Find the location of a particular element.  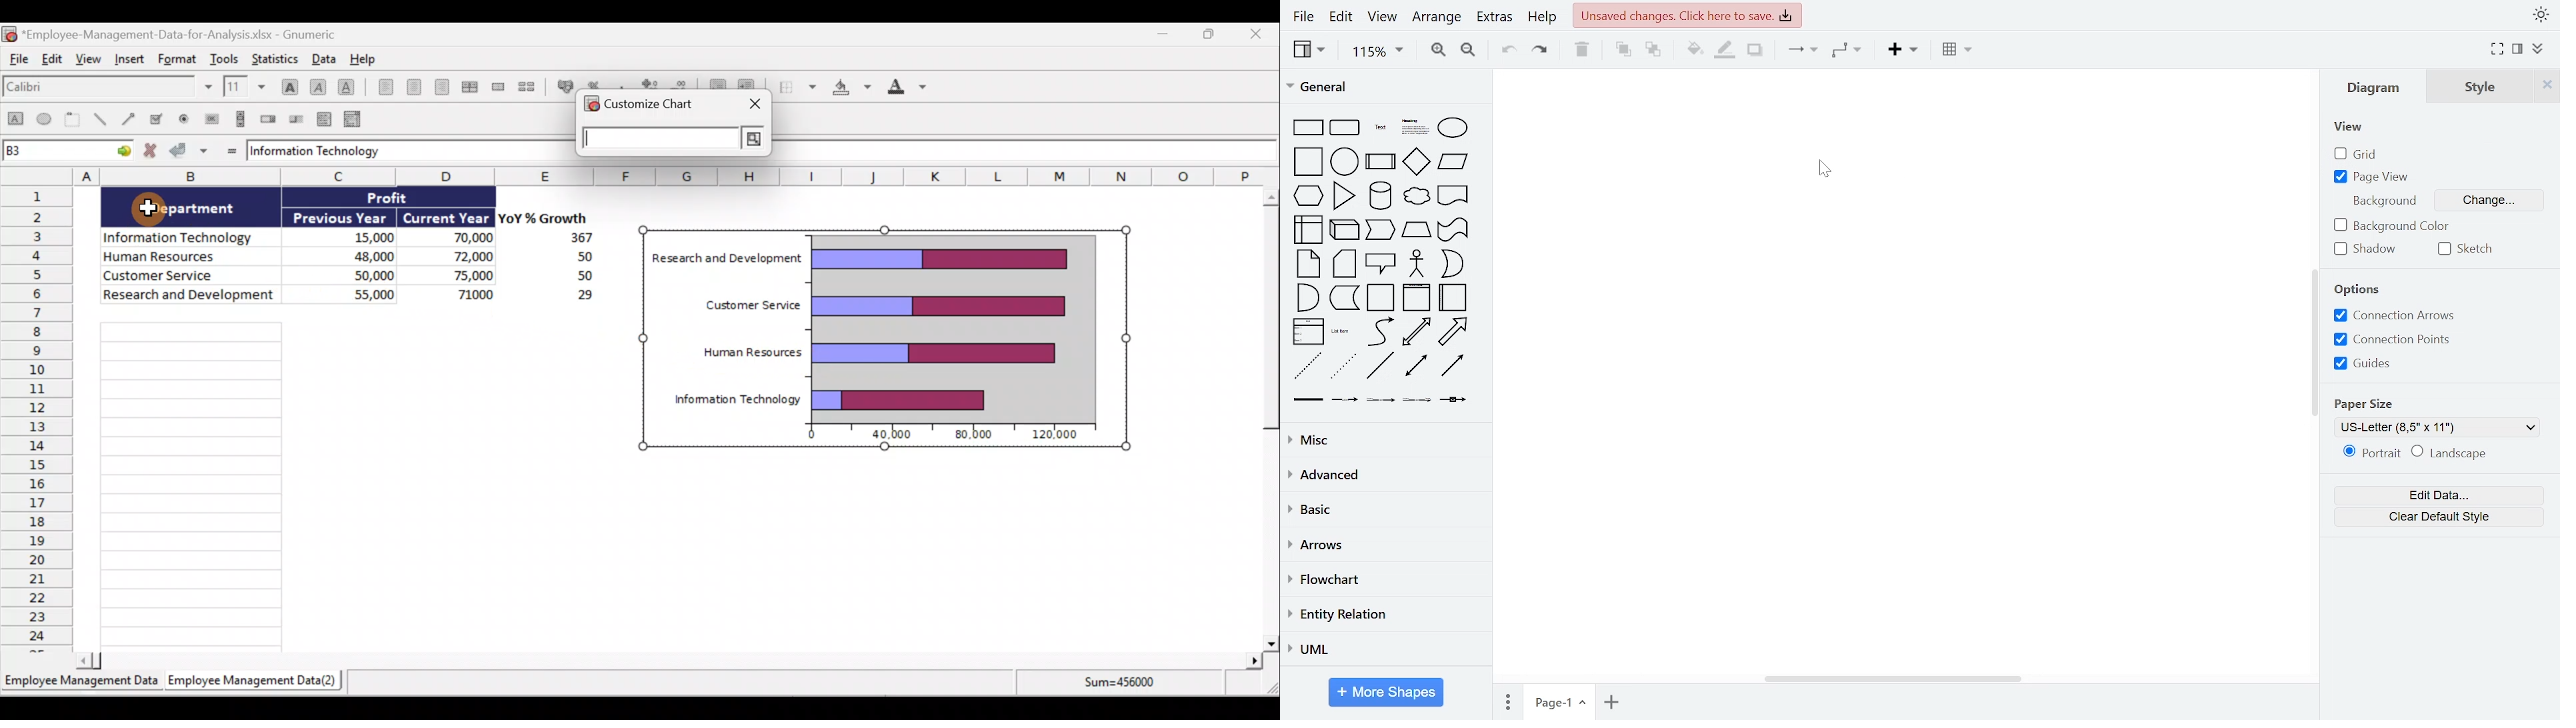

Foreground is located at coordinates (903, 89).